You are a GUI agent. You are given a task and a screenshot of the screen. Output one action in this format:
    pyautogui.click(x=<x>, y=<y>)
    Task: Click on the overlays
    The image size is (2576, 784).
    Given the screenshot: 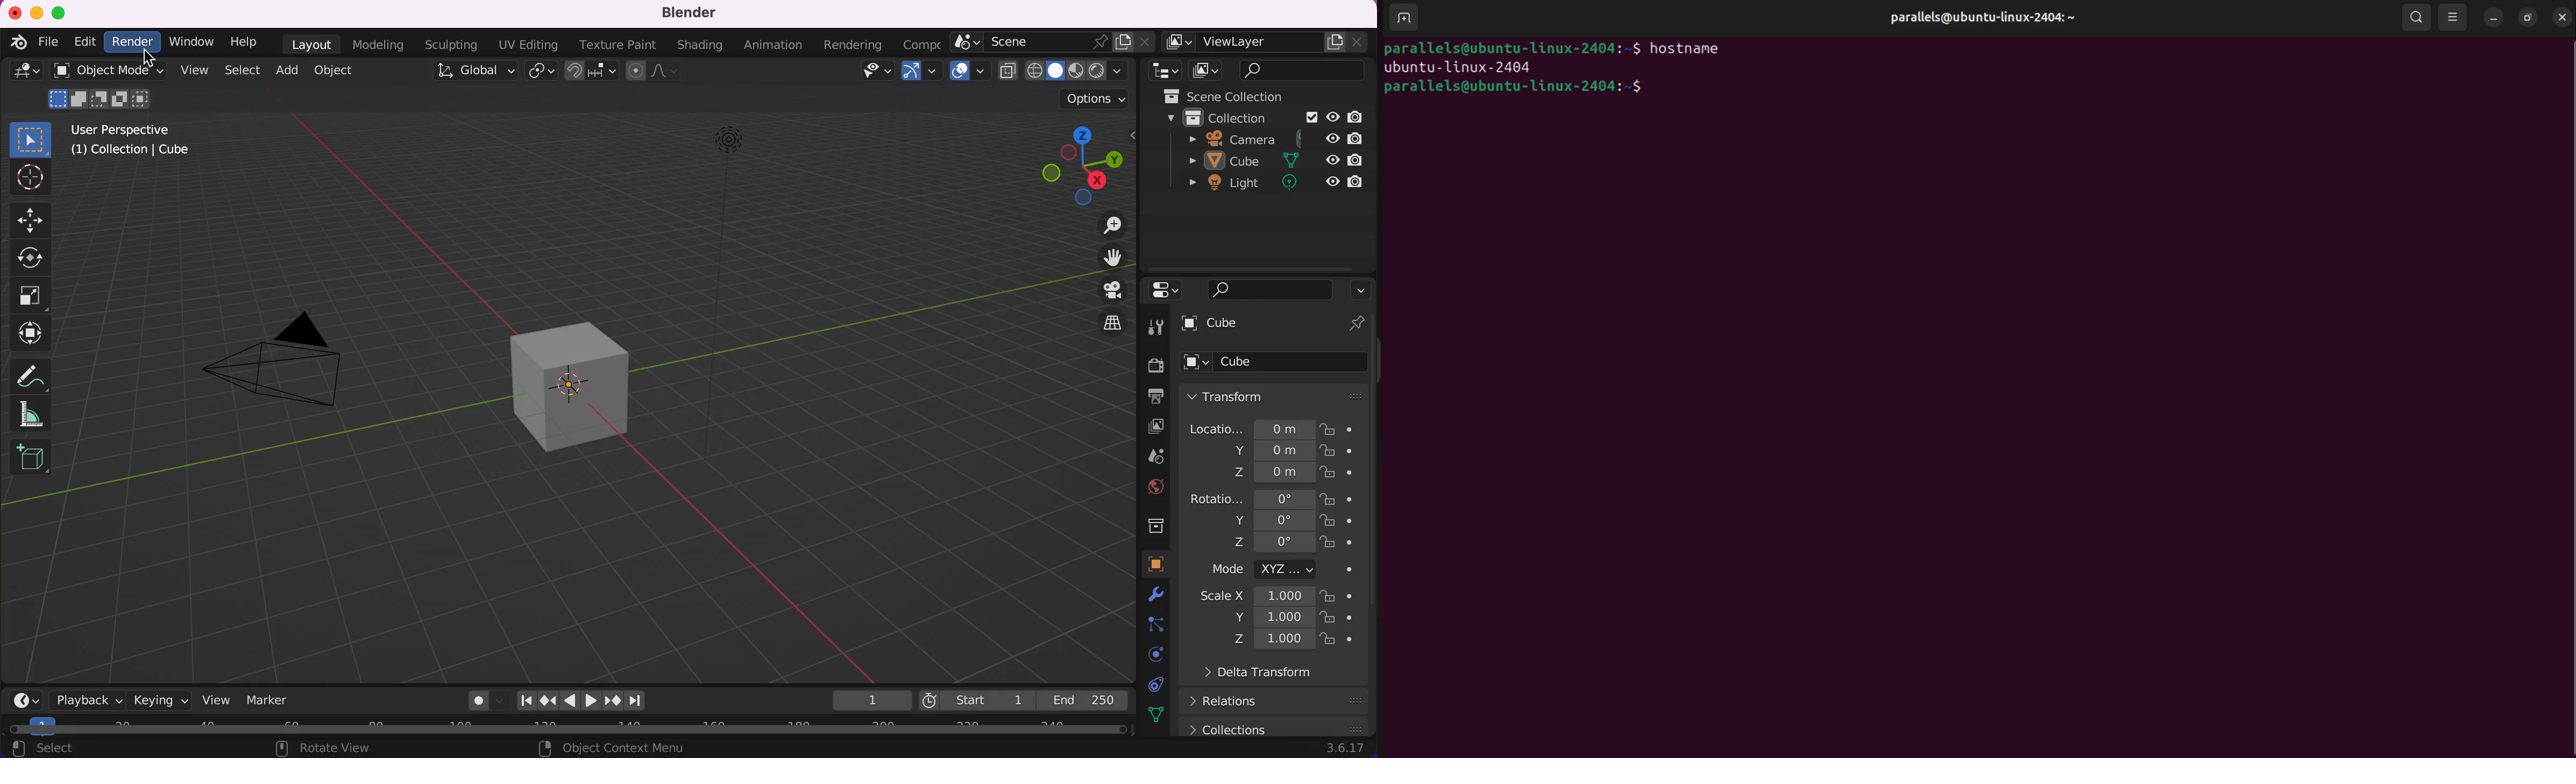 What is the action you would take?
    pyautogui.click(x=970, y=75)
    